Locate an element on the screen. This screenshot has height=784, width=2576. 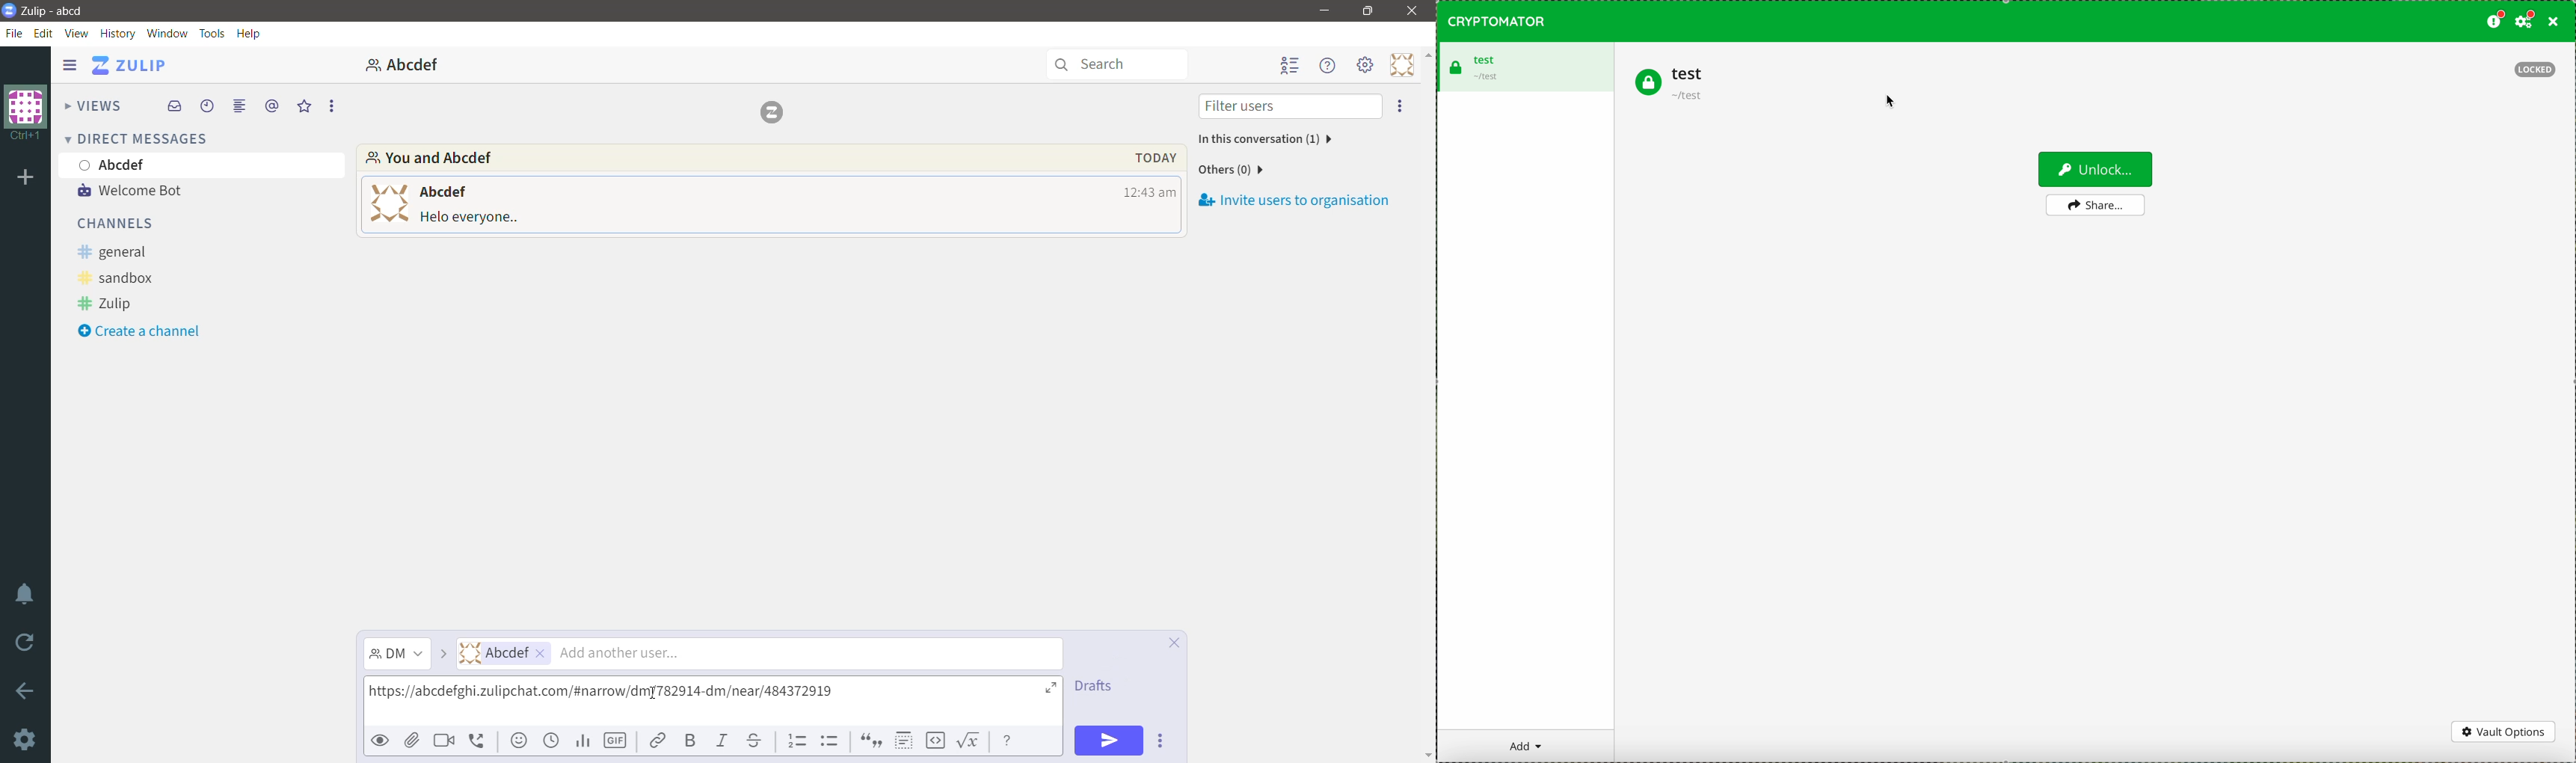
Personal Menu is located at coordinates (1399, 65).